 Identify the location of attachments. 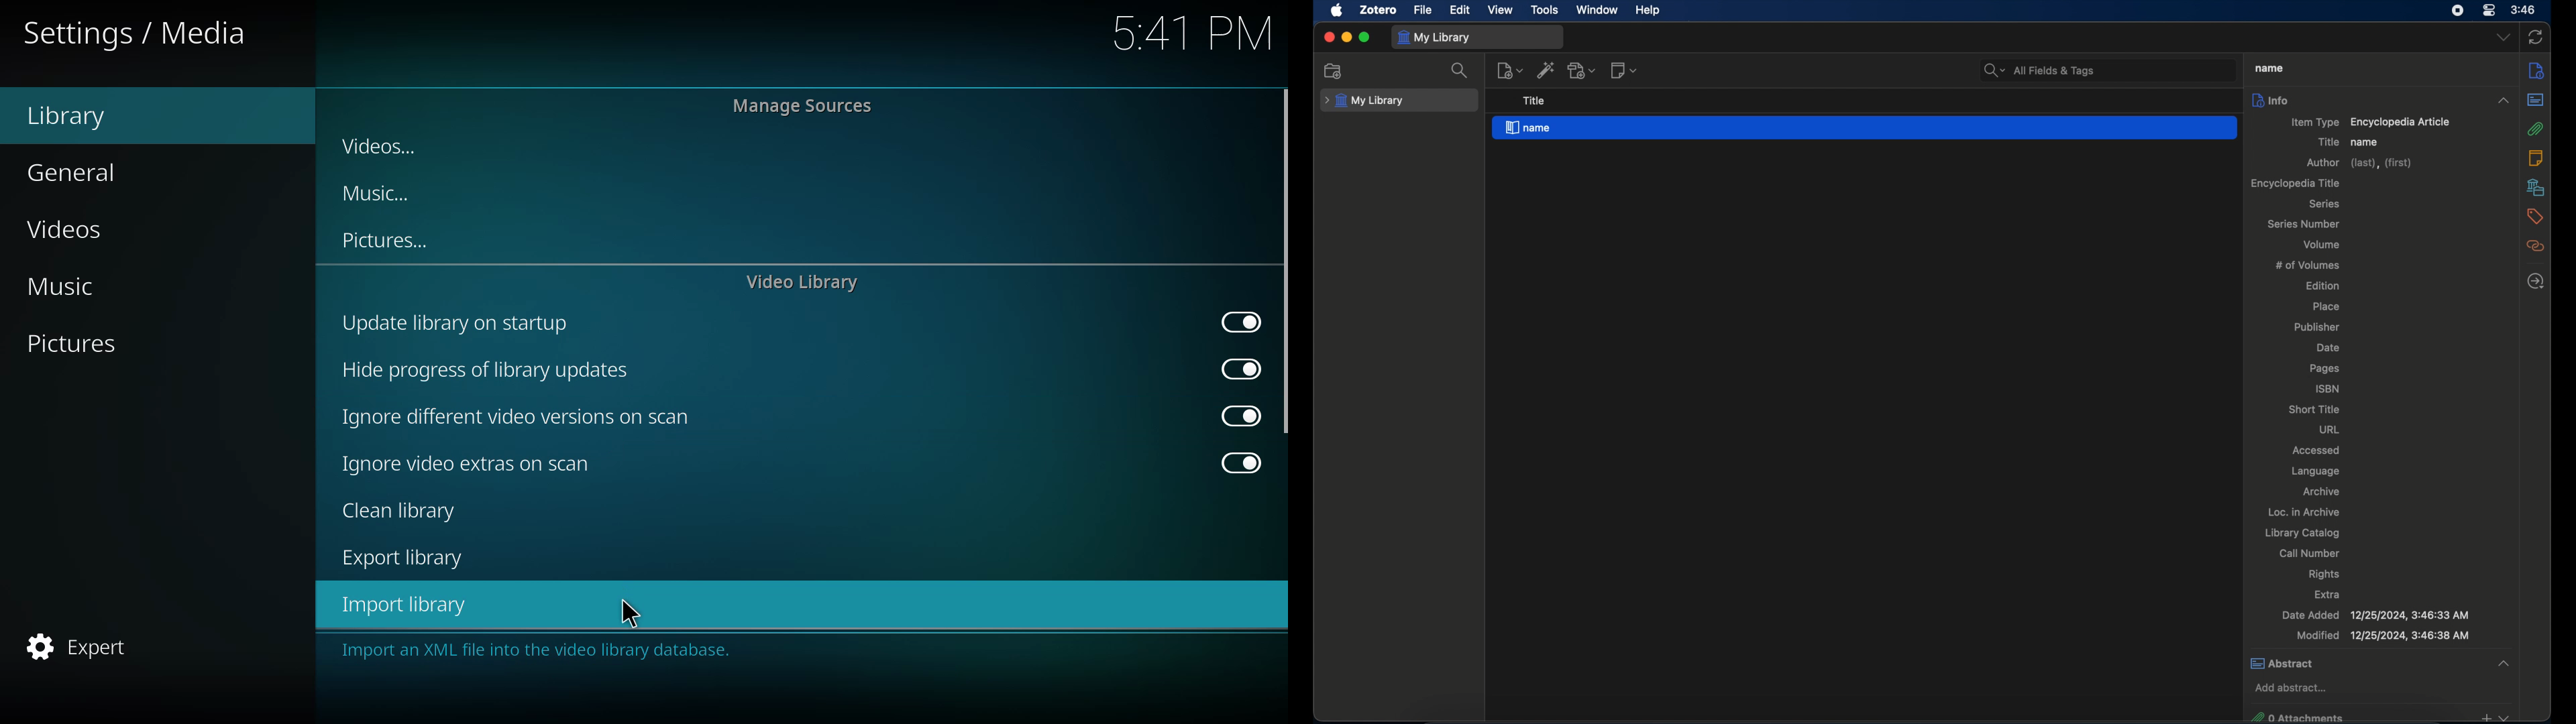
(2536, 129).